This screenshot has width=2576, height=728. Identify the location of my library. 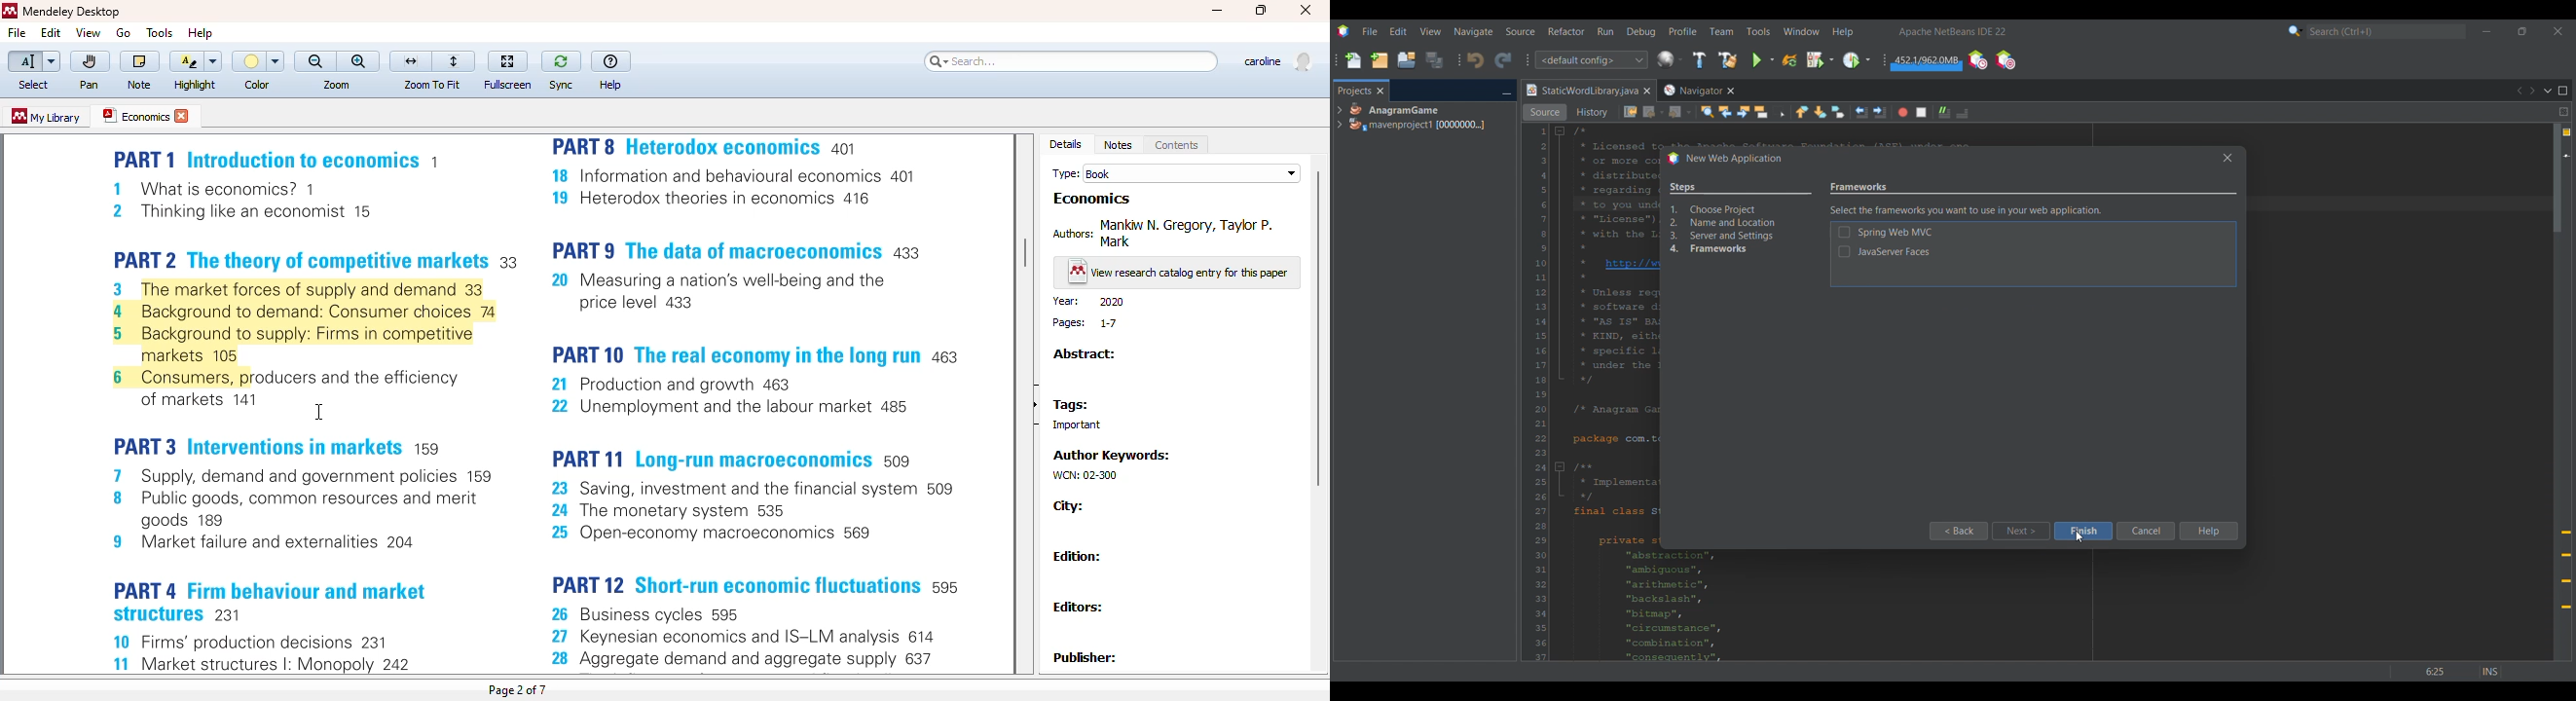
(45, 116).